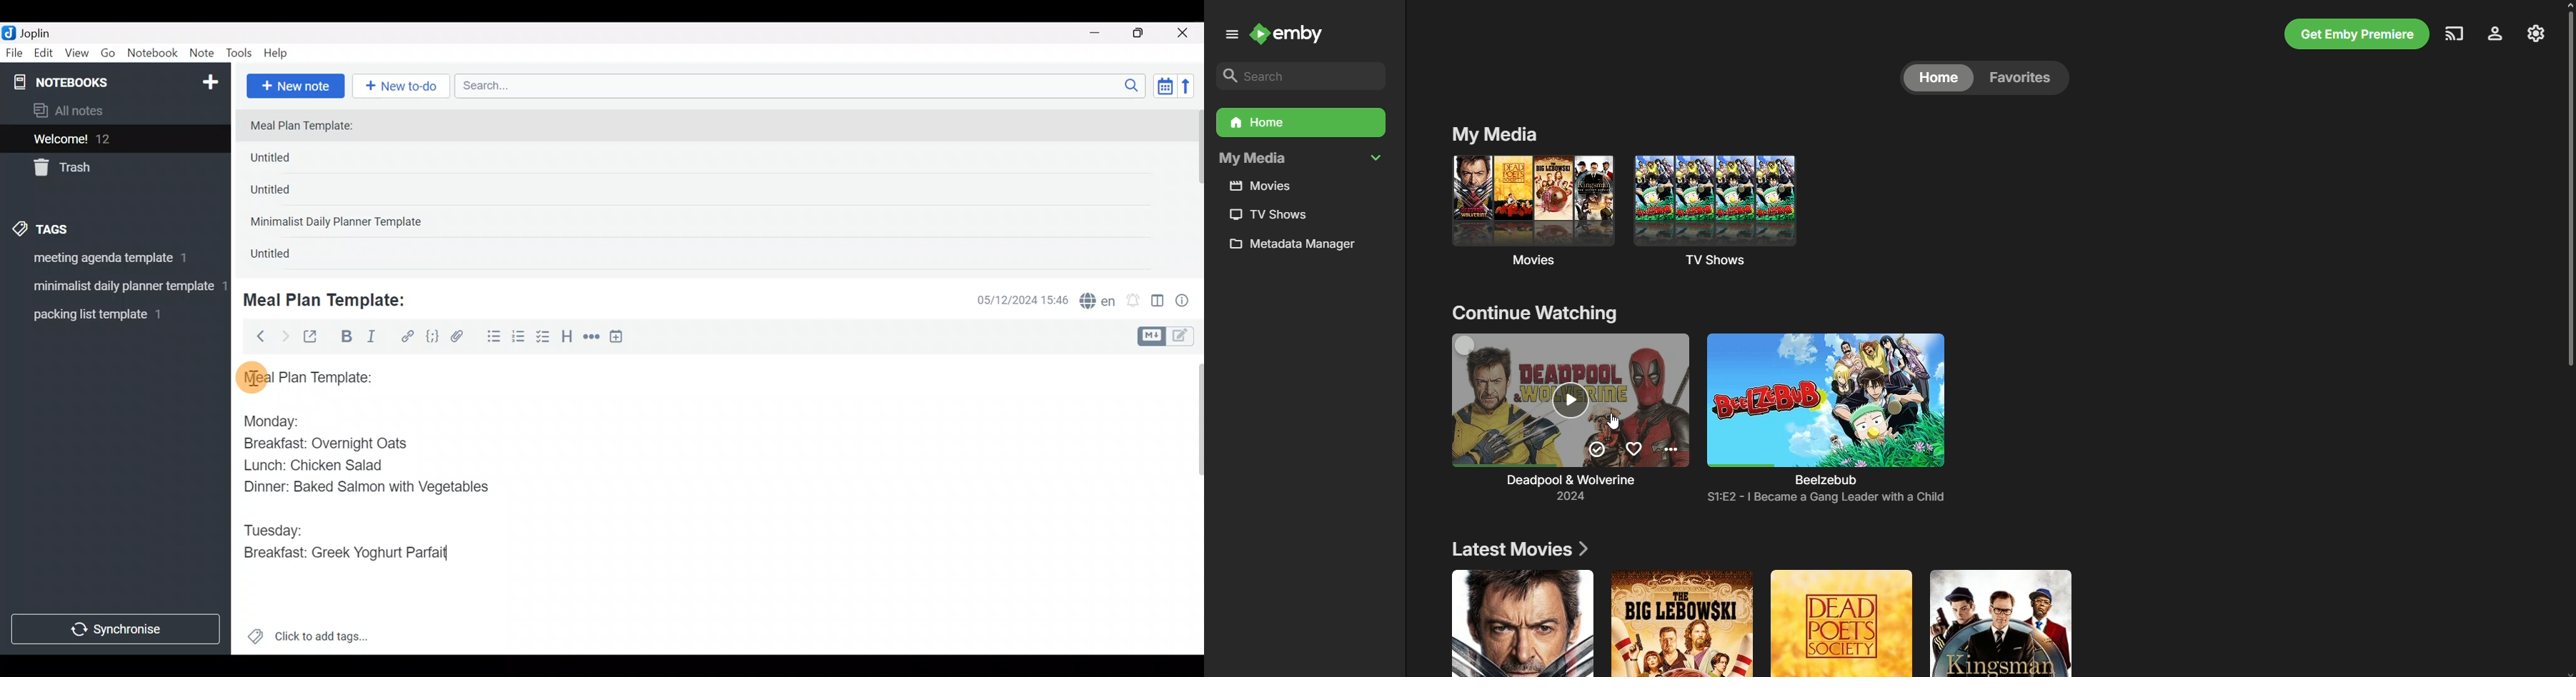 The width and height of the screenshot is (2576, 700). Describe the element at coordinates (312, 465) in the screenshot. I see `Lunch: Chicken Salad` at that location.